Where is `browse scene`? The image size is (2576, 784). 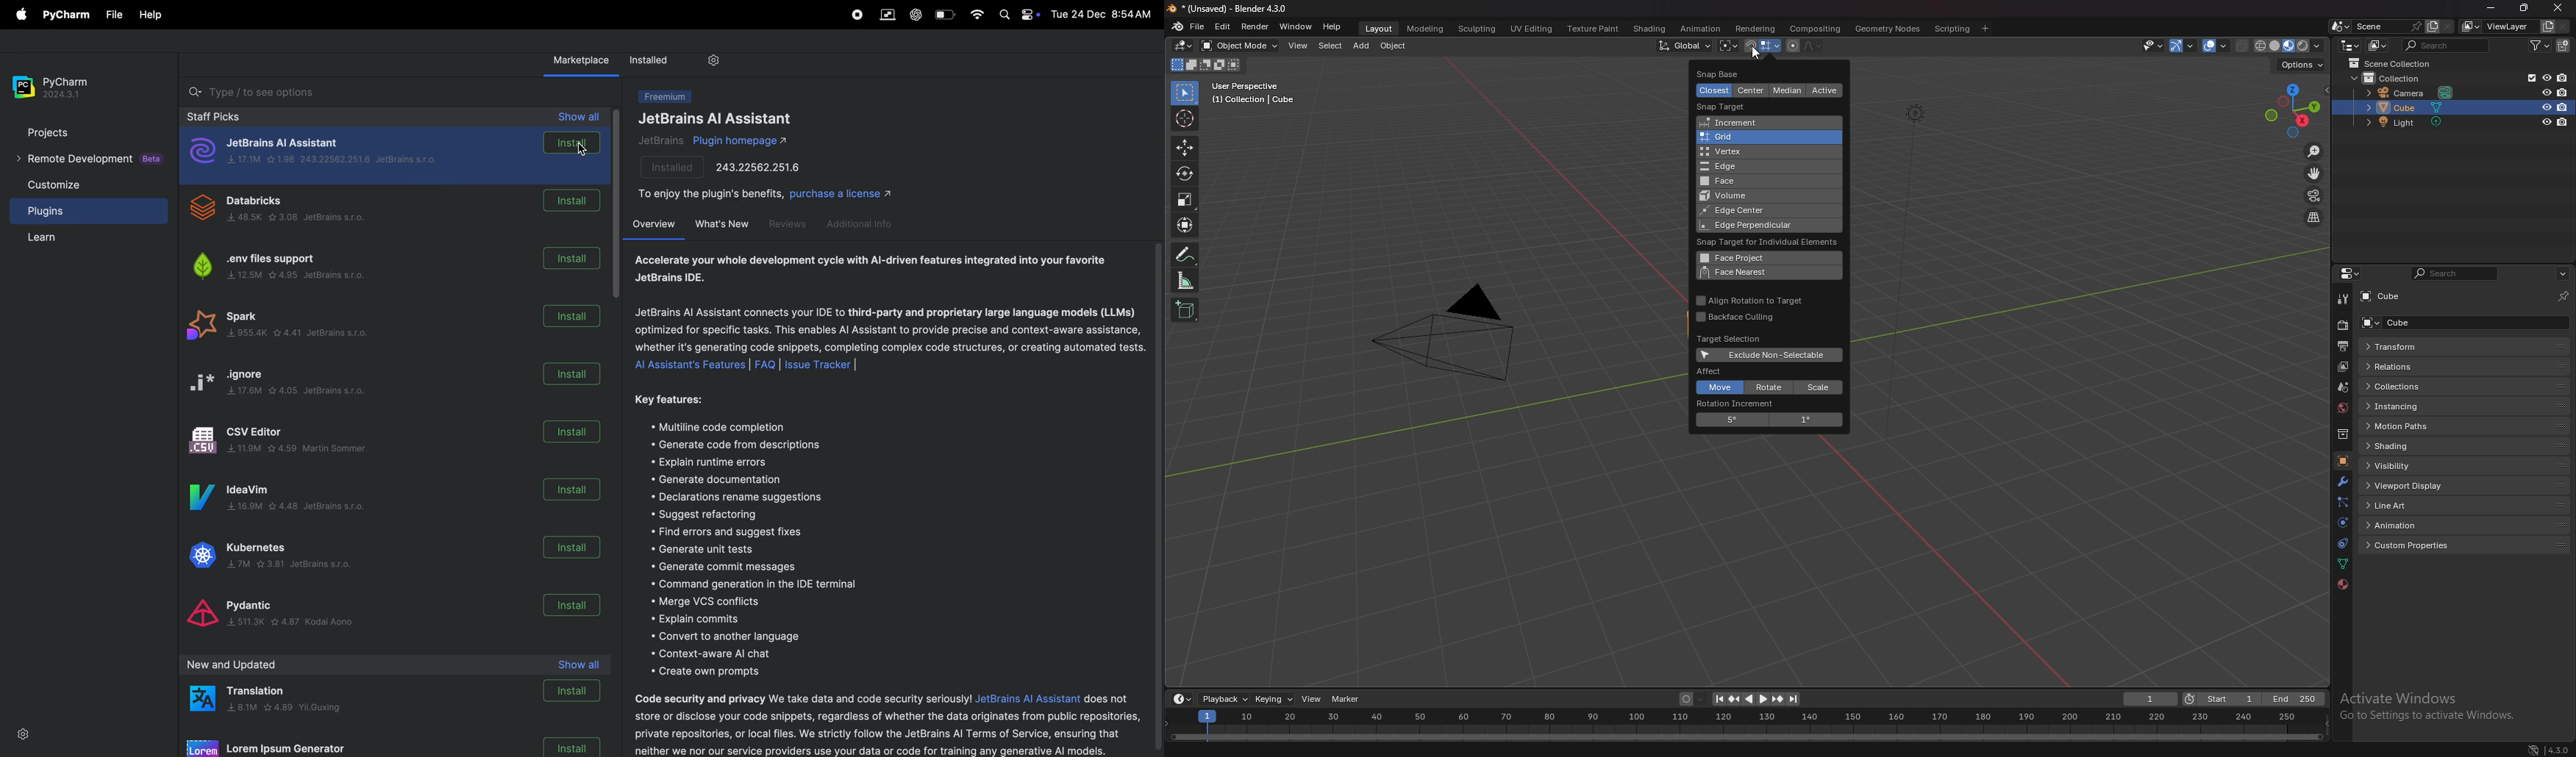 browse scene is located at coordinates (2341, 26).